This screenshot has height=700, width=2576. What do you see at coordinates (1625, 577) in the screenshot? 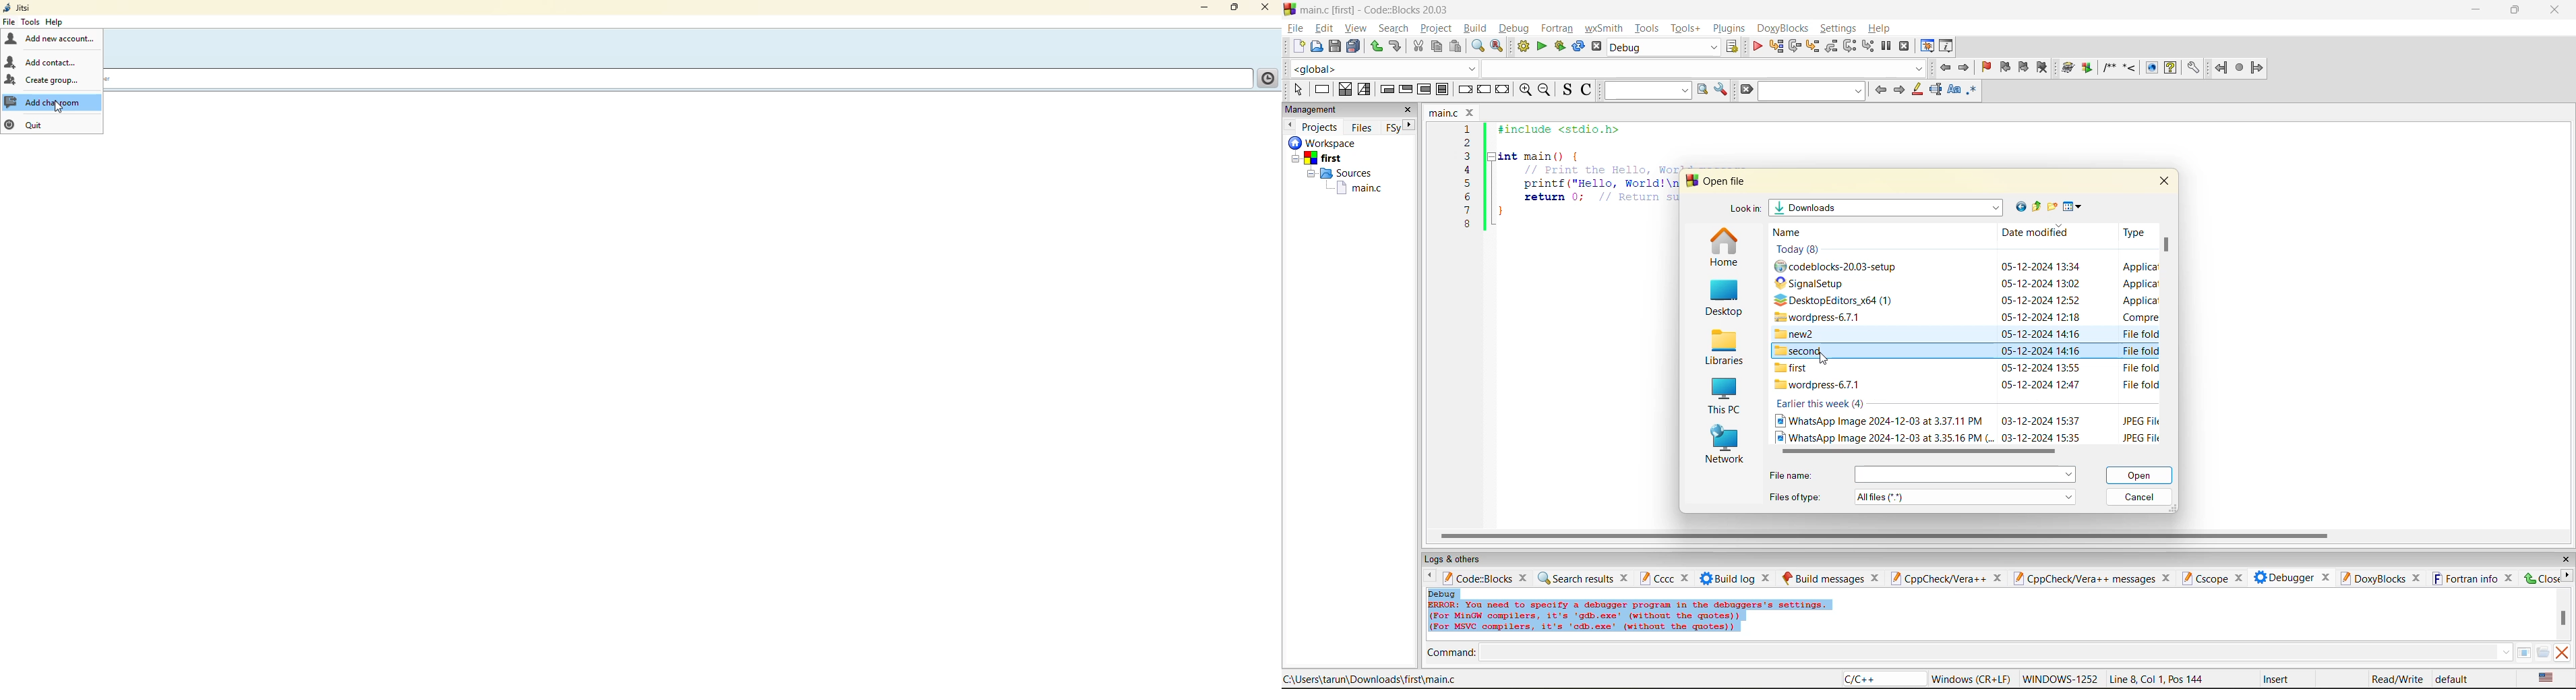
I see `close` at bounding box center [1625, 577].